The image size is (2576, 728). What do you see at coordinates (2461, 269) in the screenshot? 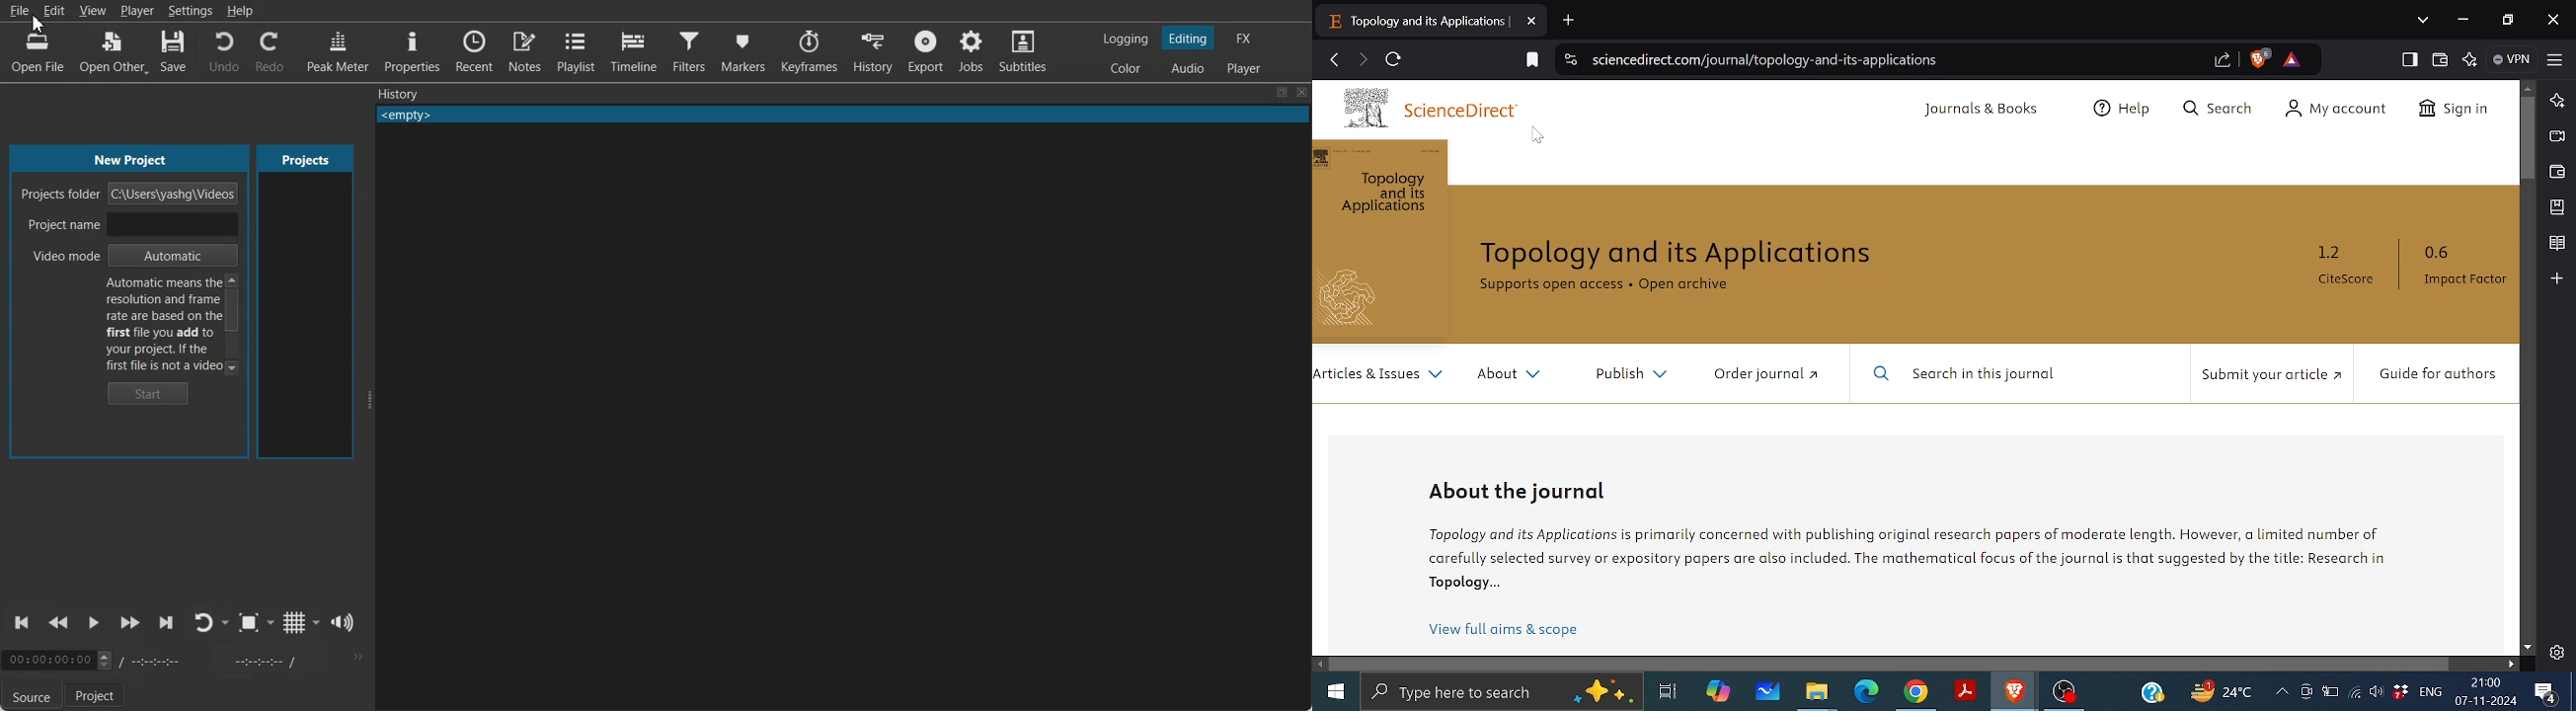
I see `0.6
Impact Factor` at bounding box center [2461, 269].